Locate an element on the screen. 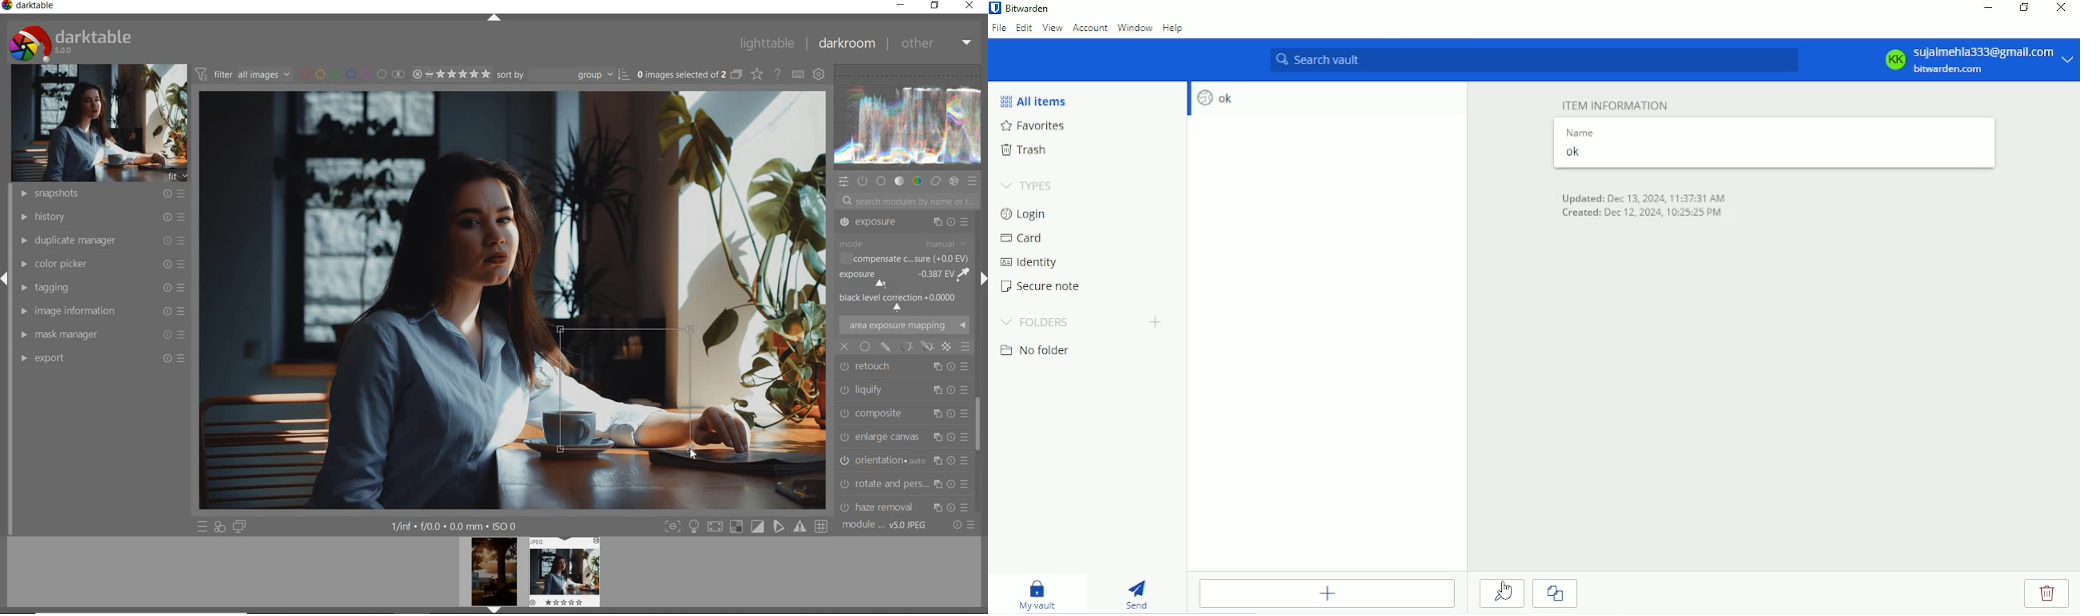 The image size is (2100, 616). COLOR is located at coordinates (917, 182).